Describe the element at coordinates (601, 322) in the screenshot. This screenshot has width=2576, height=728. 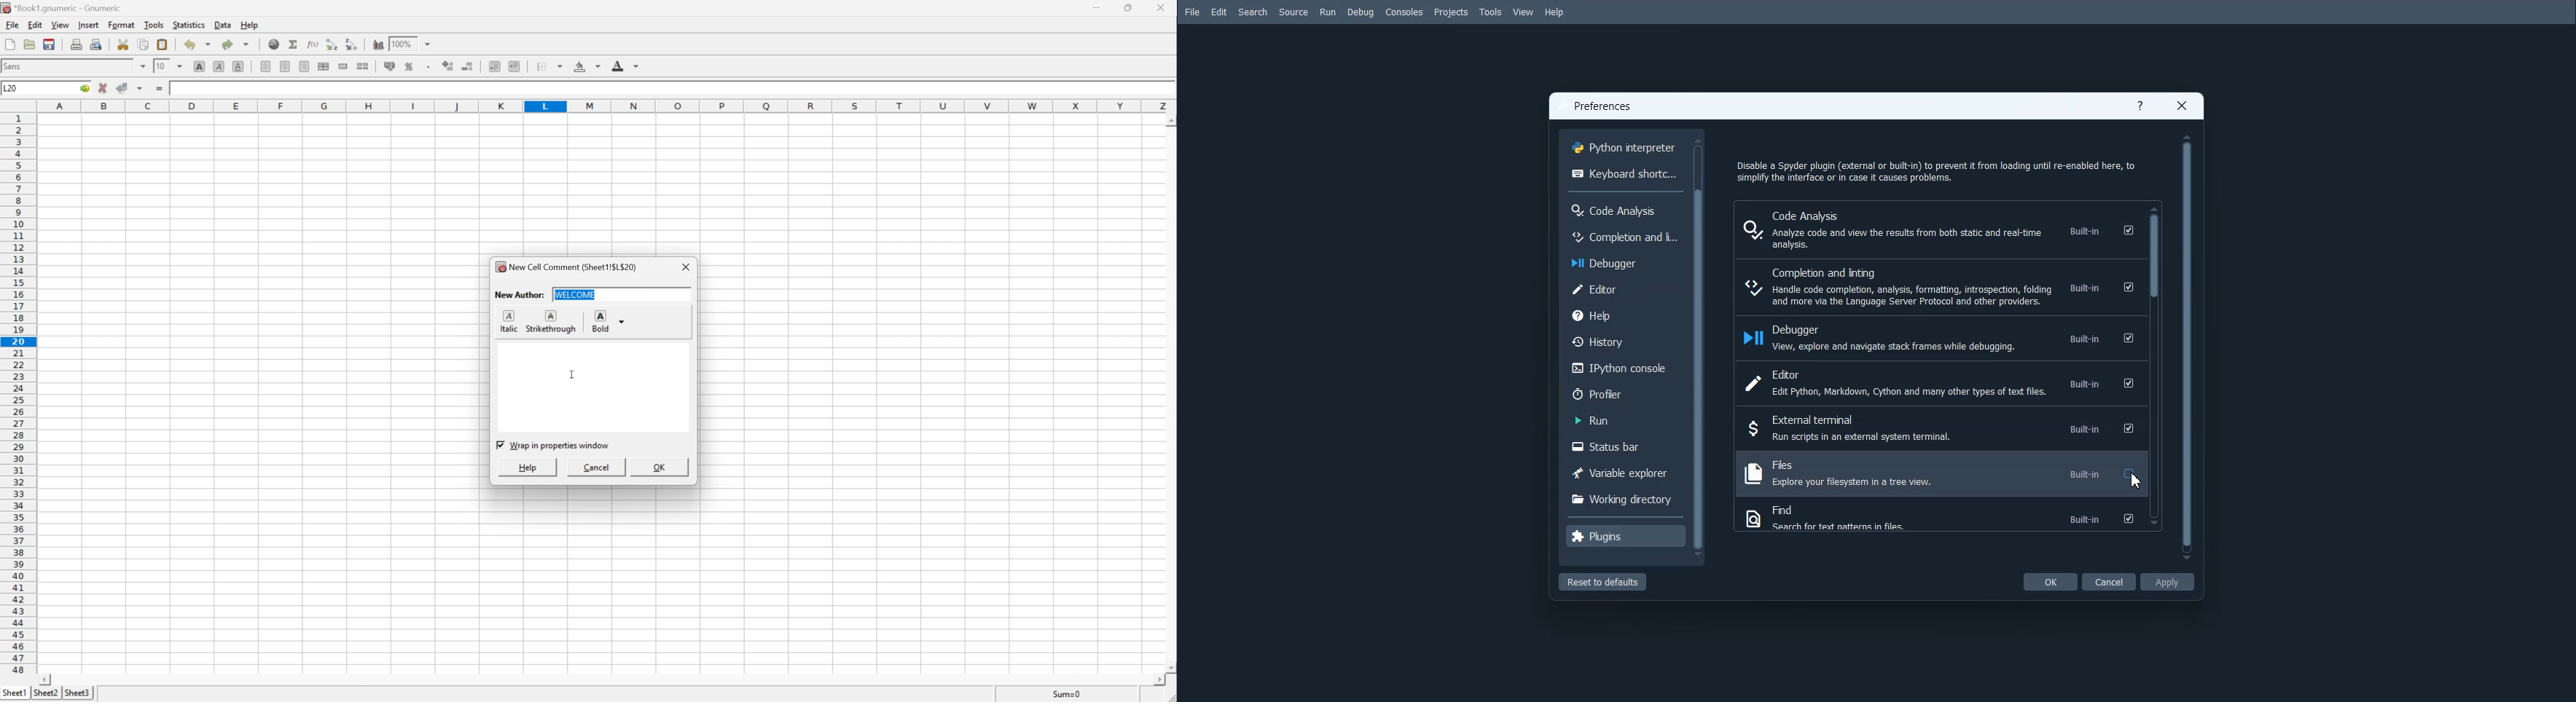
I see `Bold` at that location.